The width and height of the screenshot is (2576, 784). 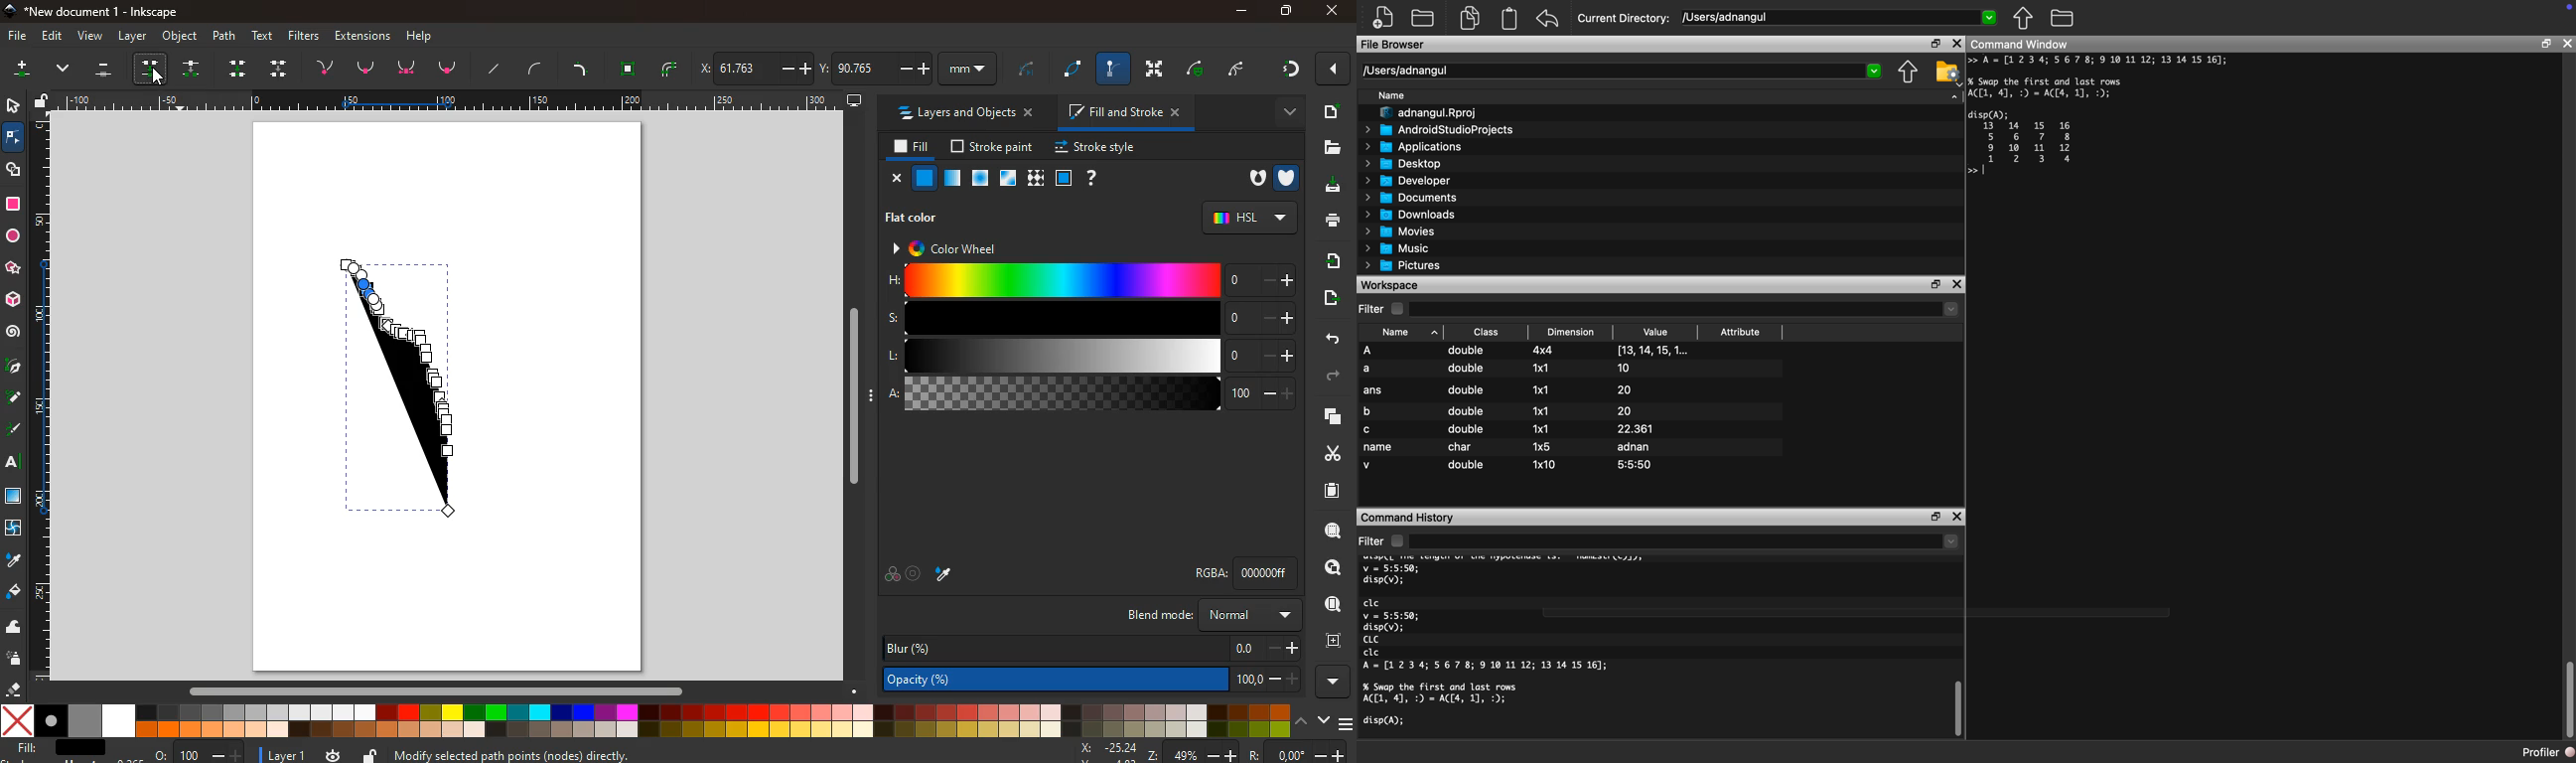 I want to click on I” adnangul.Rproj, so click(x=1424, y=113).